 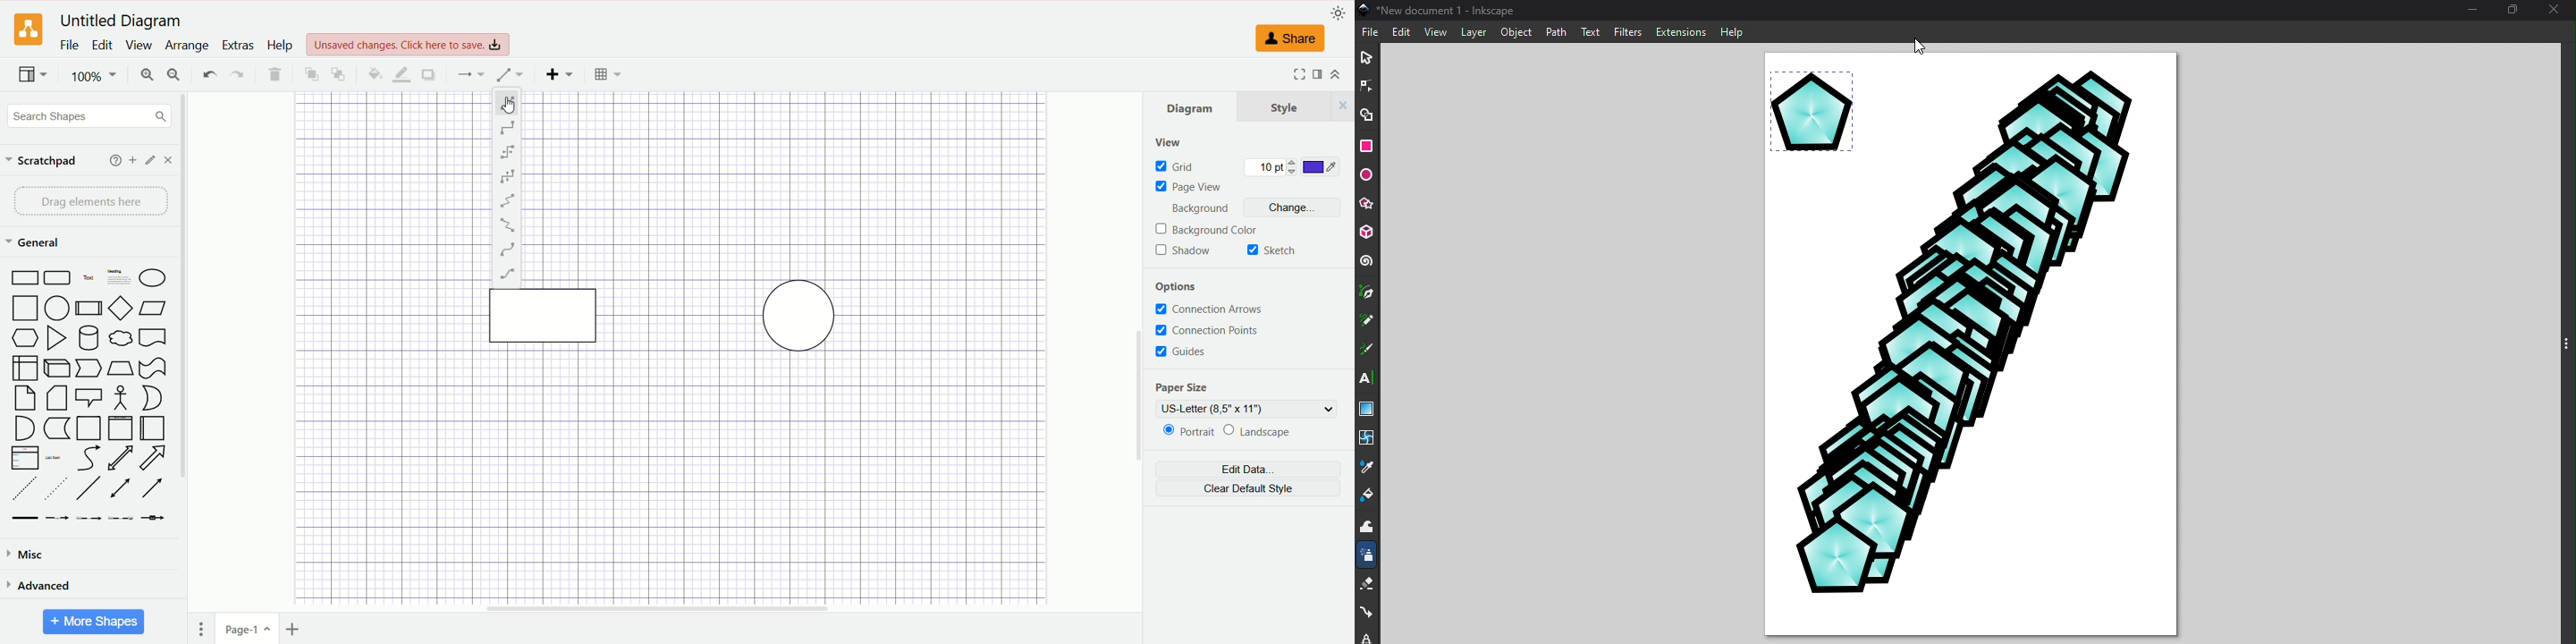 What do you see at coordinates (608, 74) in the screenshot?
I see `Table` at bounding box center [608, 74].